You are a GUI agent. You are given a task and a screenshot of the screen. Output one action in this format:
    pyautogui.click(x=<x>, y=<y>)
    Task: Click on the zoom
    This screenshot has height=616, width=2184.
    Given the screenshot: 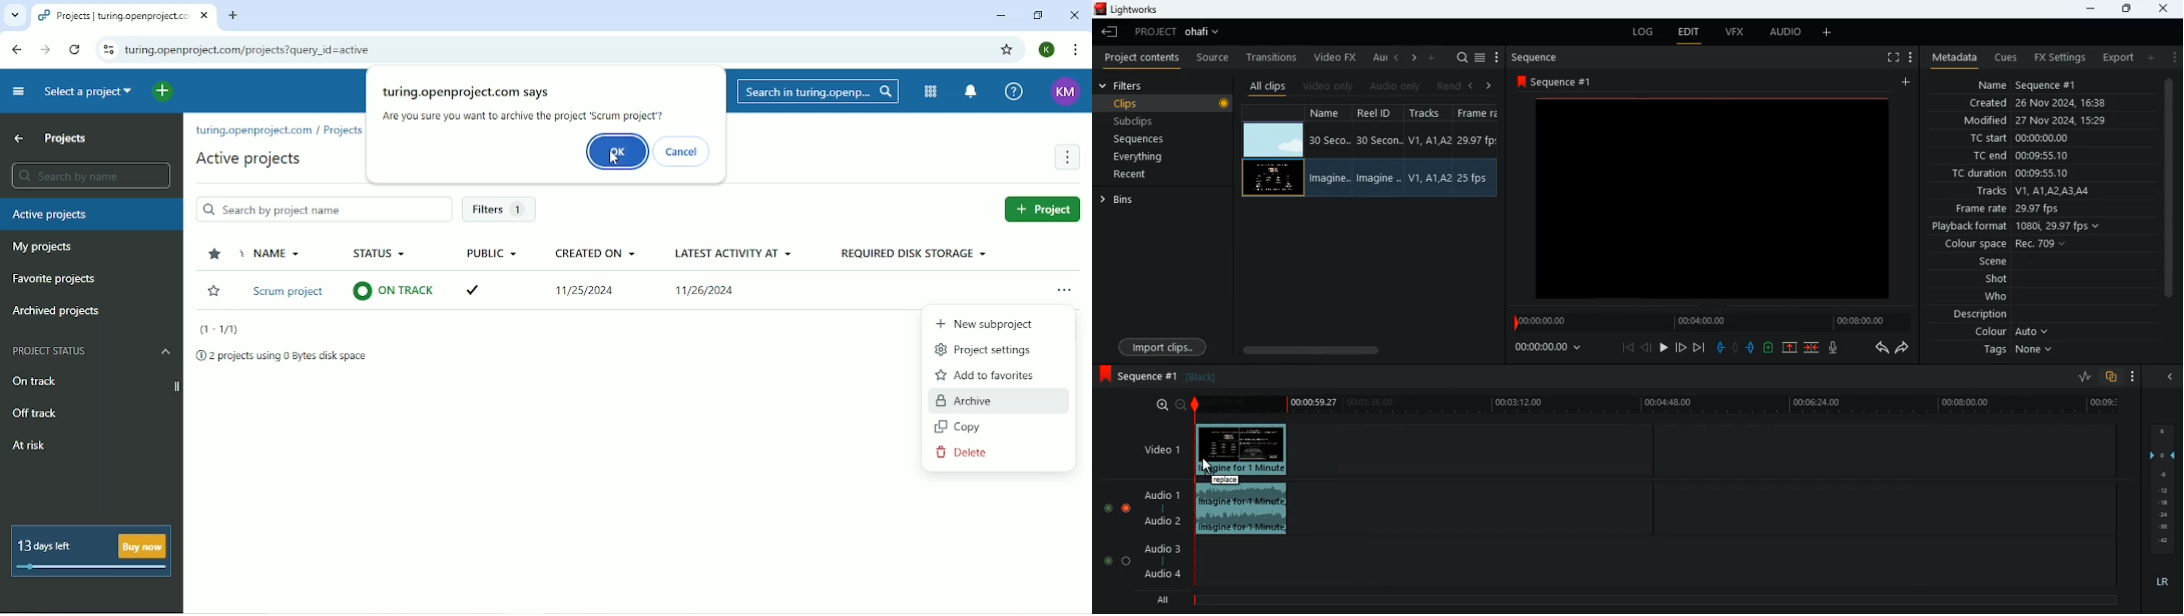 What is the action you would take?
    pyautogui.click(x=1164, y=405)
    